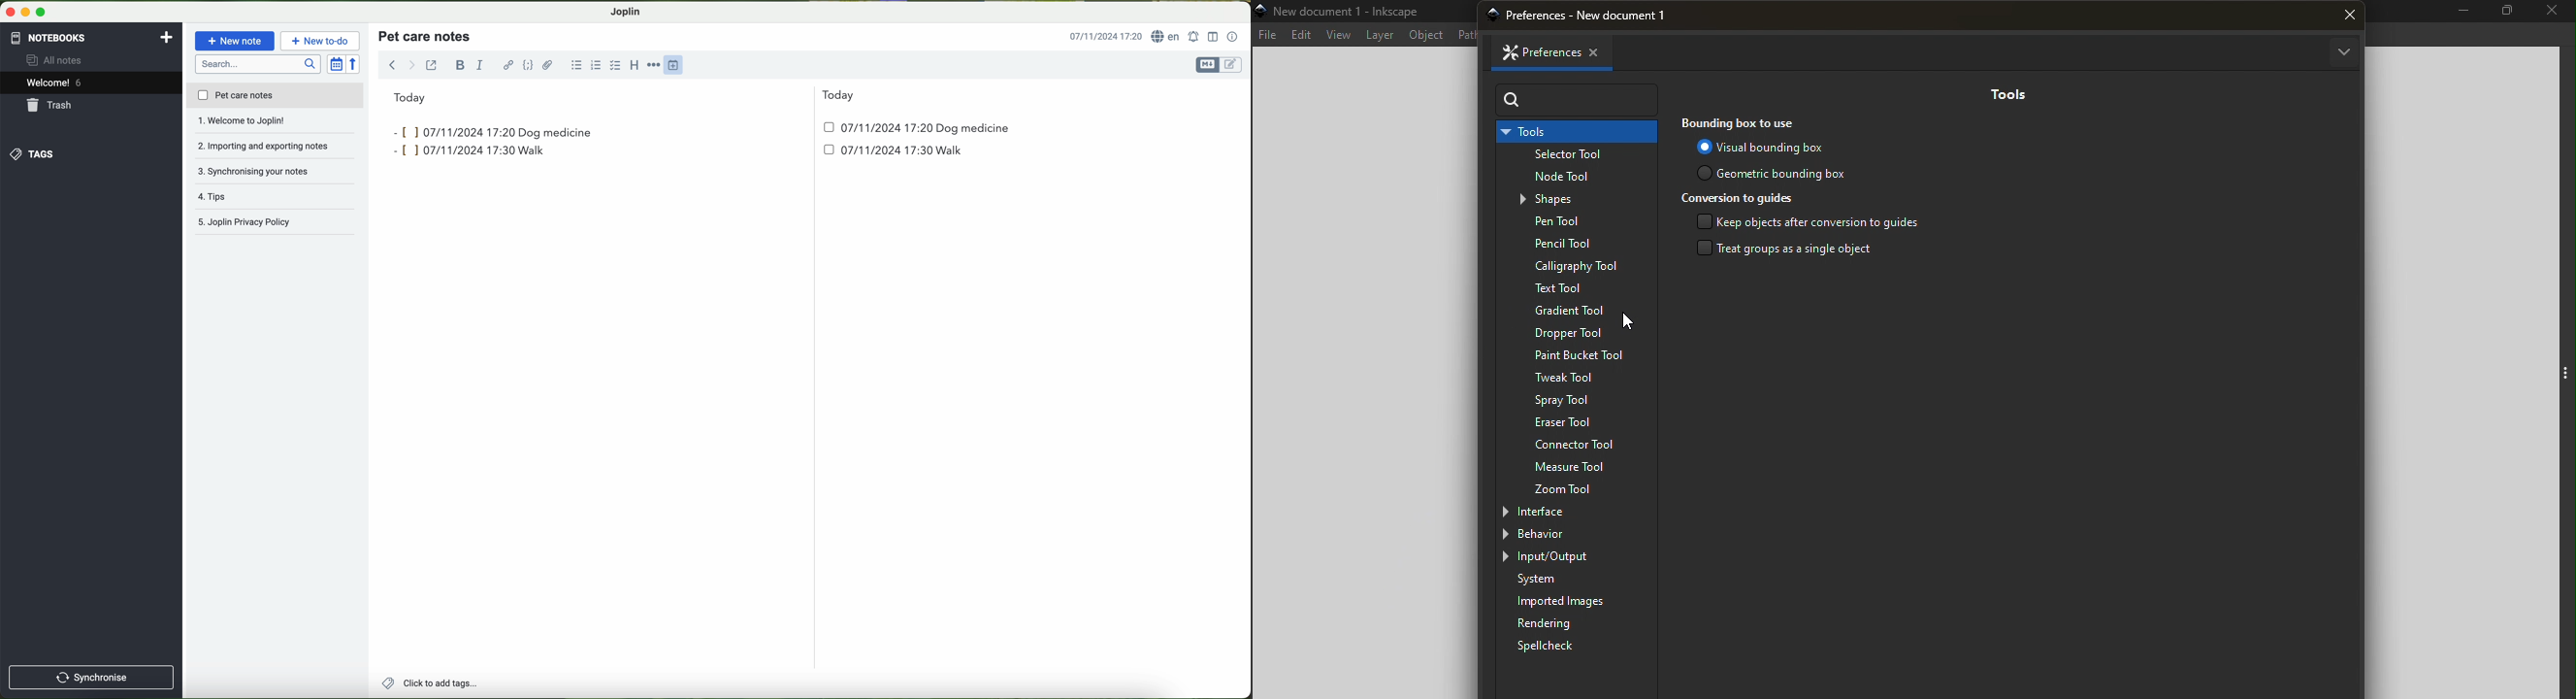  What do you see at coordinates (450, 131) in the screenshot?
I see `inputs` at bounding box center [450, 131].